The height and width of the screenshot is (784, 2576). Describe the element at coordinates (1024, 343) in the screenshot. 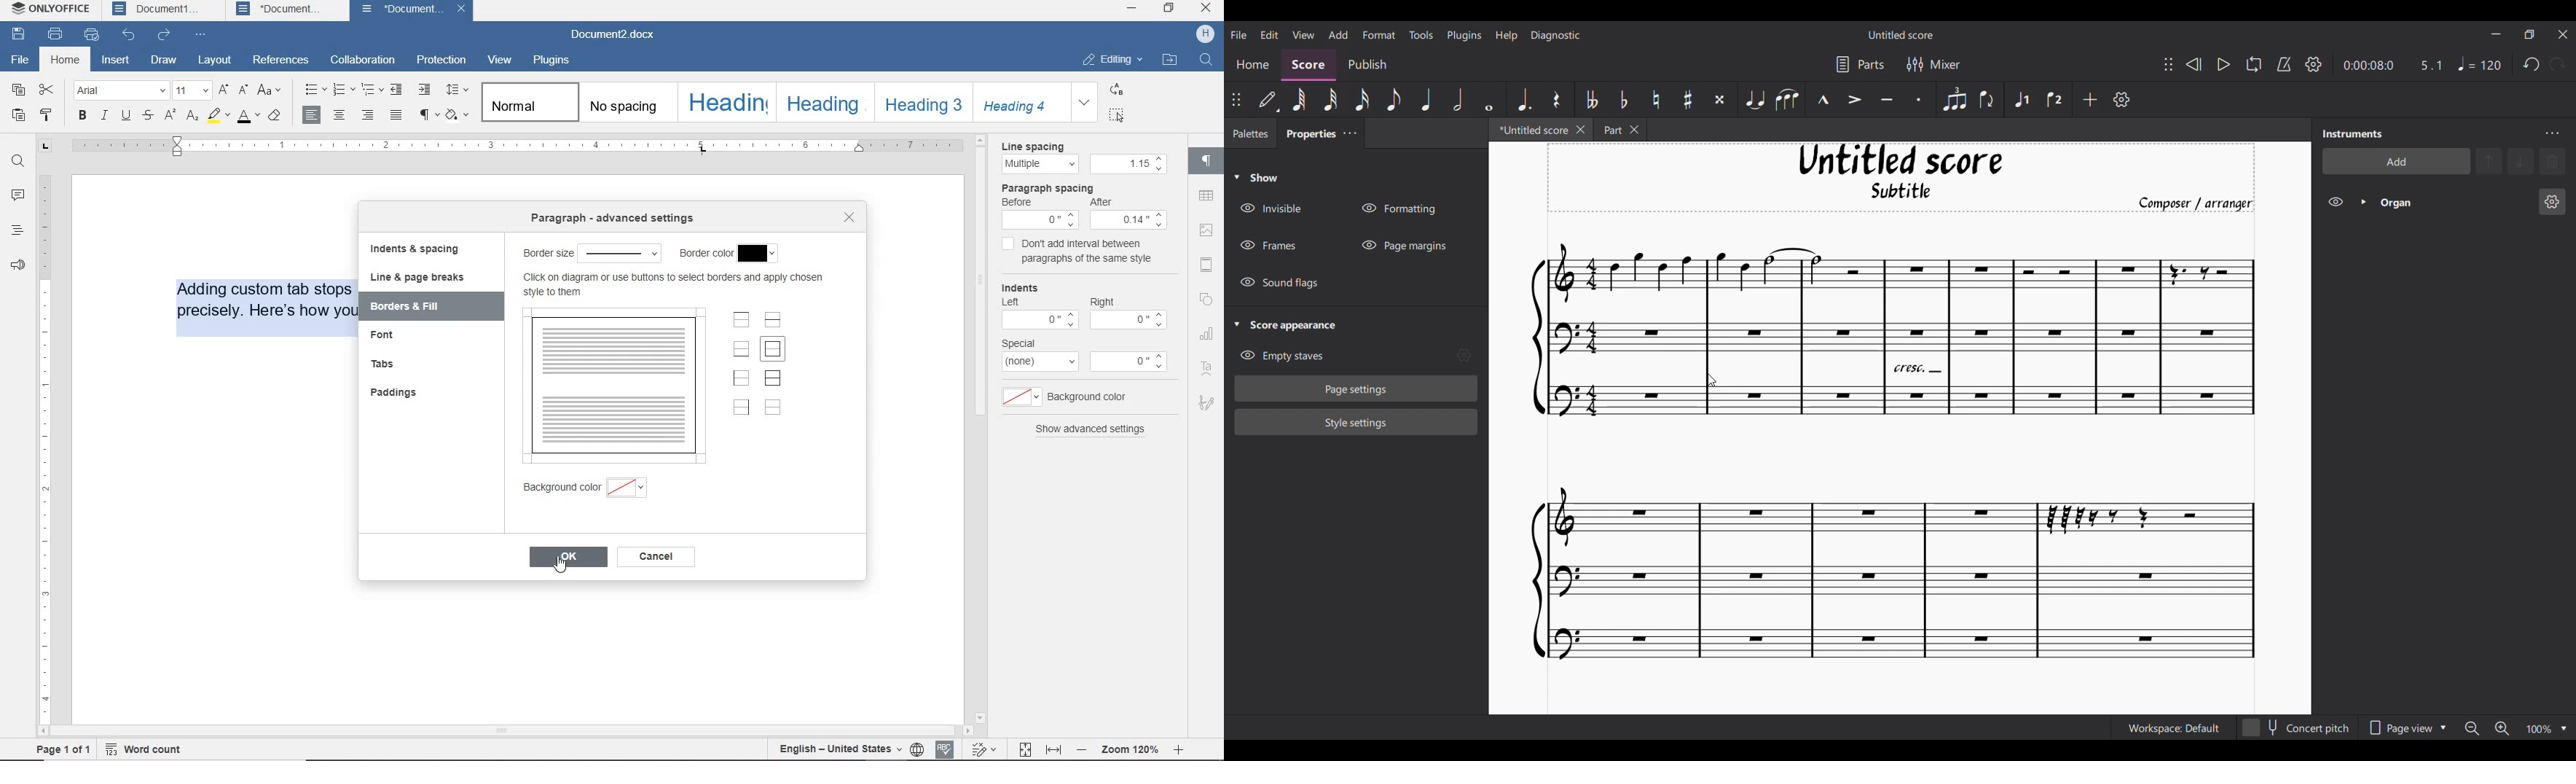

I see `special` at that location.